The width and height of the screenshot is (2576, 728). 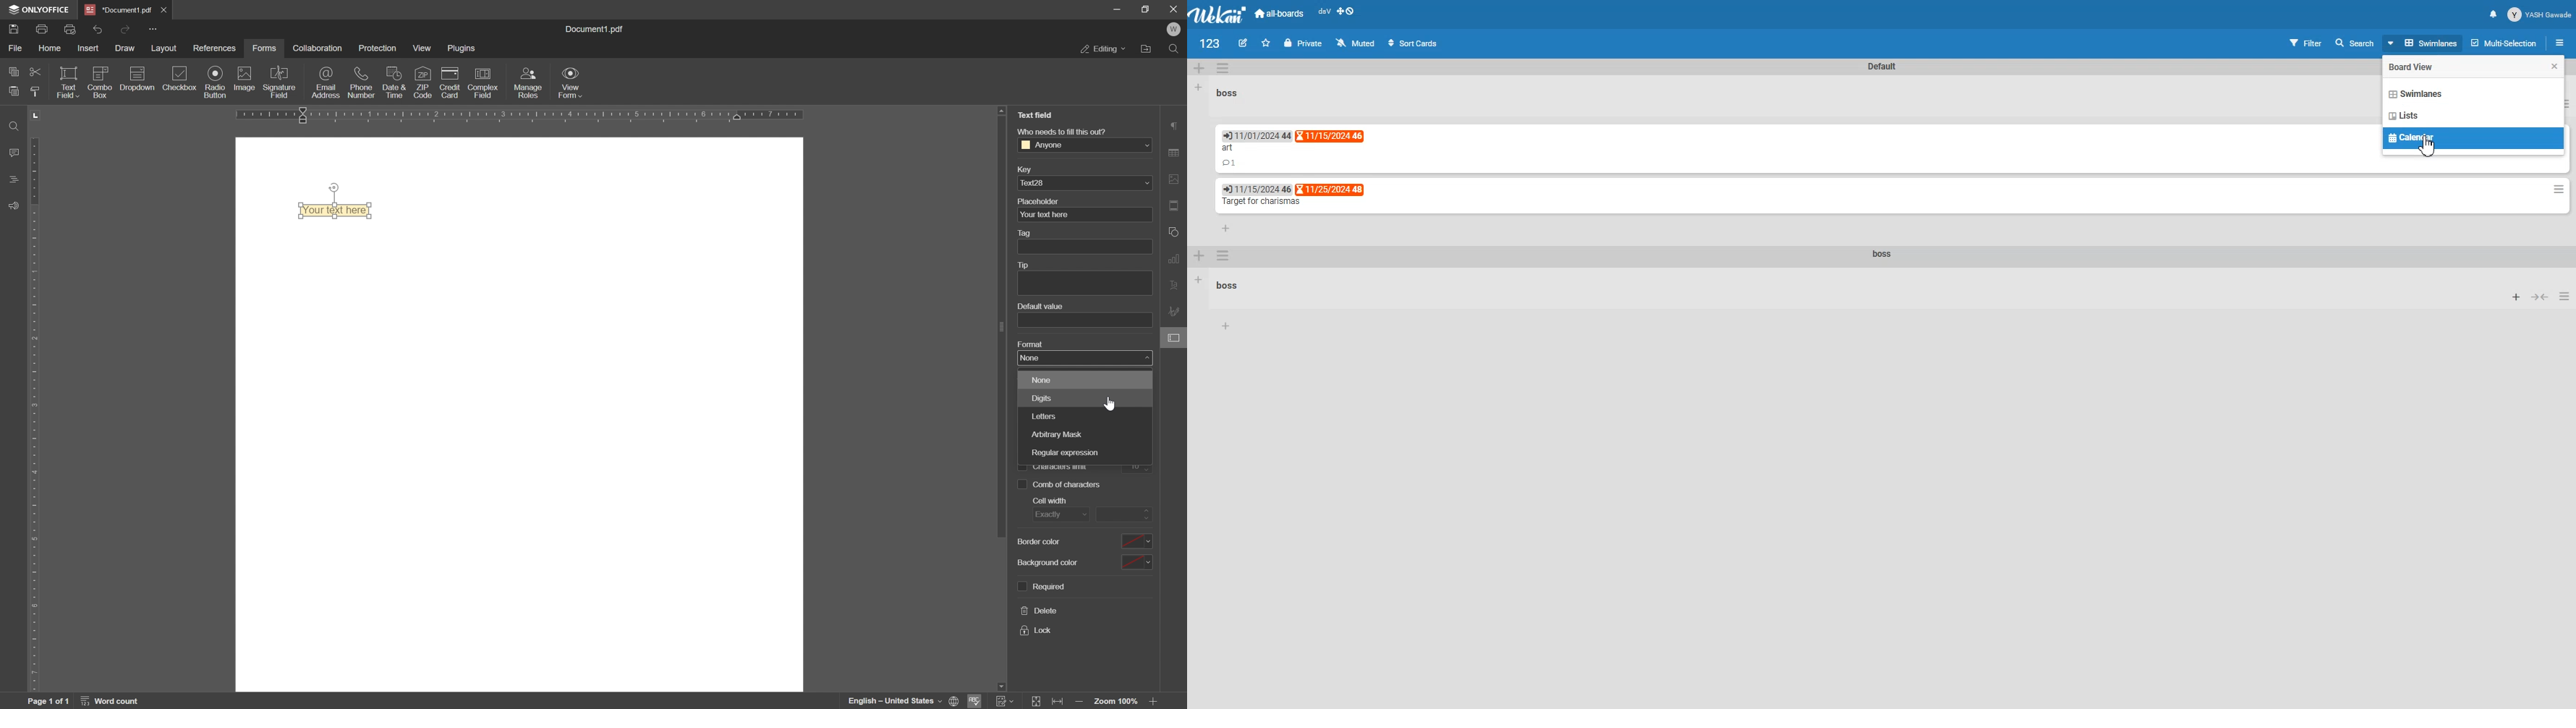 I want to click on Muted, so click(x=1356, y=42).